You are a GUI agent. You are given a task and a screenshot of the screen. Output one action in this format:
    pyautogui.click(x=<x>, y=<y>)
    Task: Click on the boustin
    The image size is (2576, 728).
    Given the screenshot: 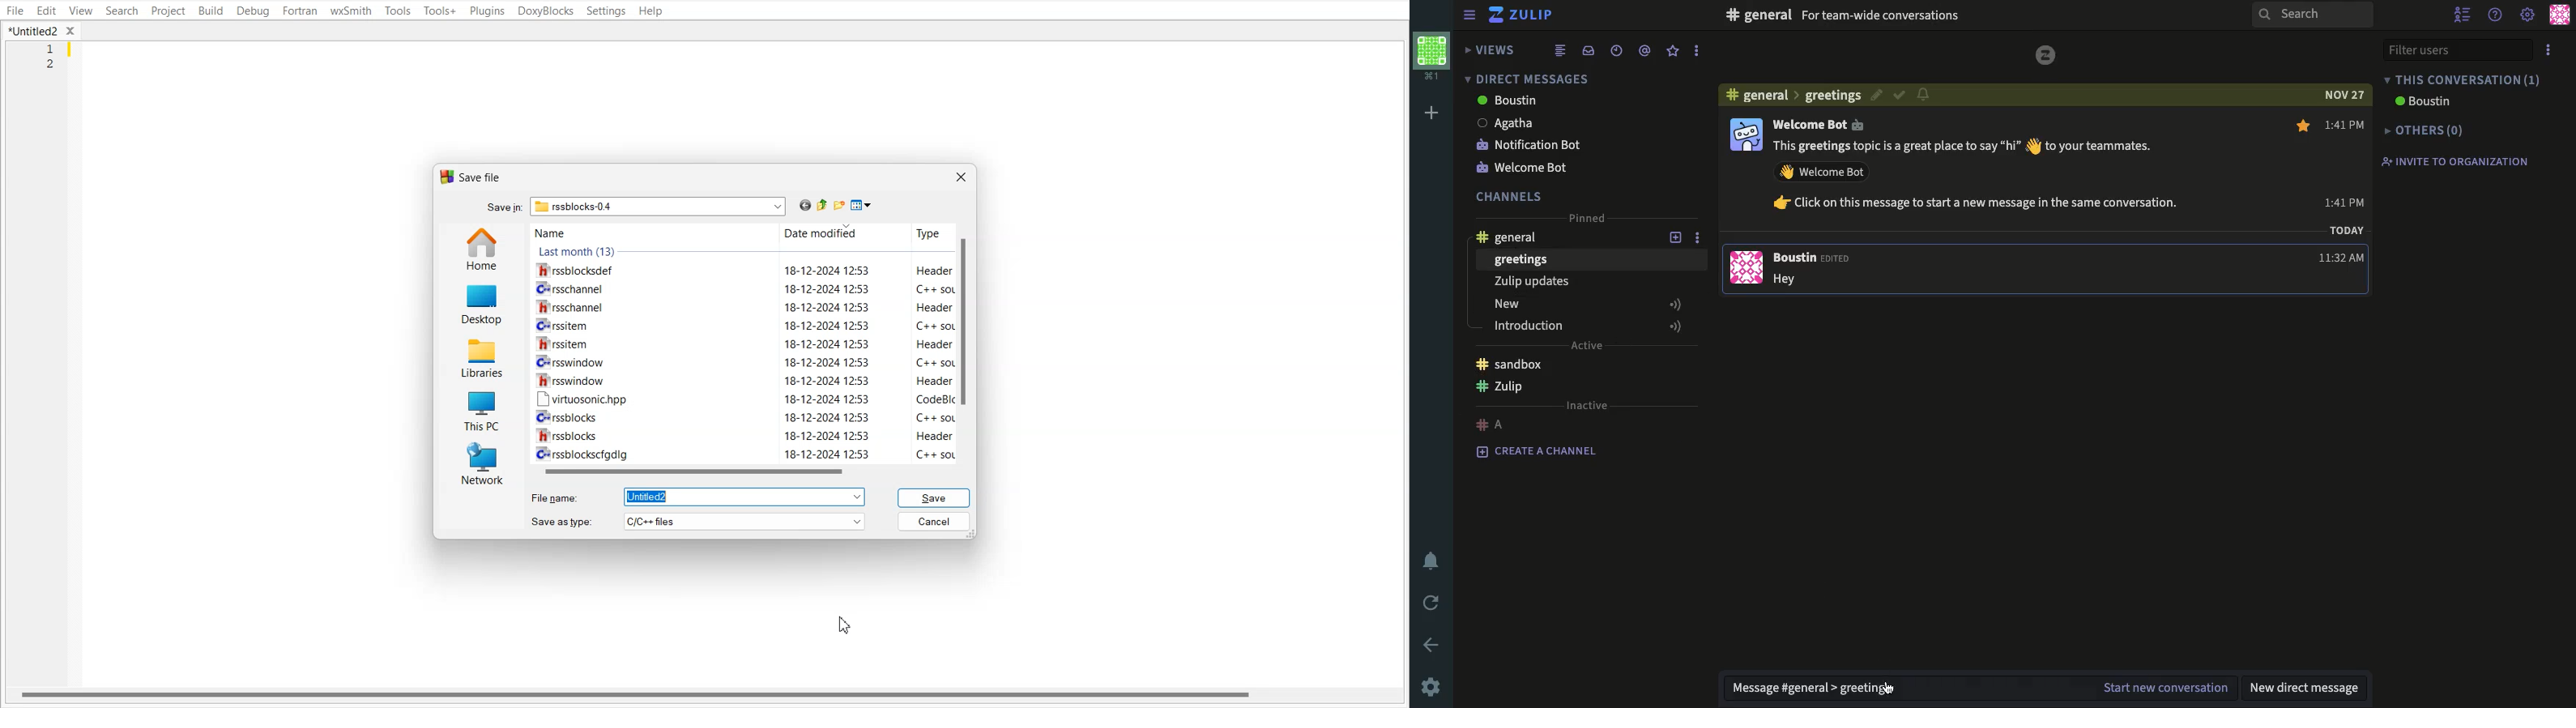 What is the action you would take?
    pyautogui.click(x=2420, y=101)
    